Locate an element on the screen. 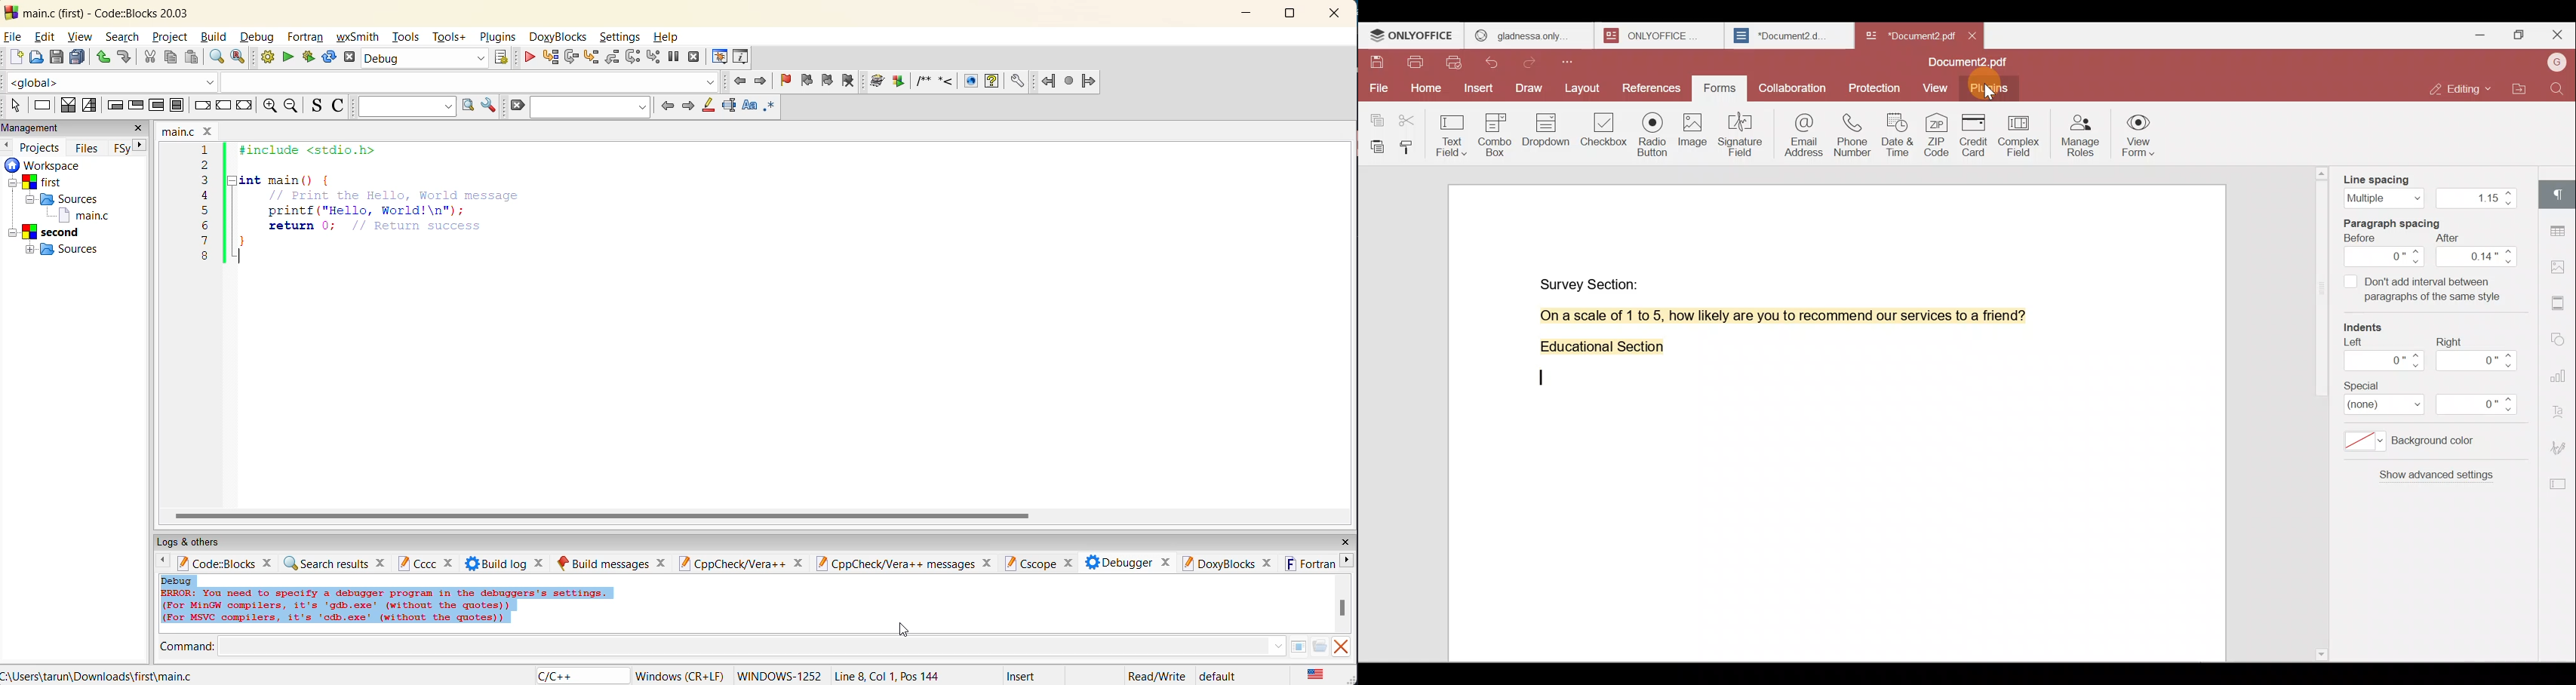 This screenshot has height=700, width=2576. main.c (first) - Code::Blocks 20.03 is located at coordinates (101, 13).